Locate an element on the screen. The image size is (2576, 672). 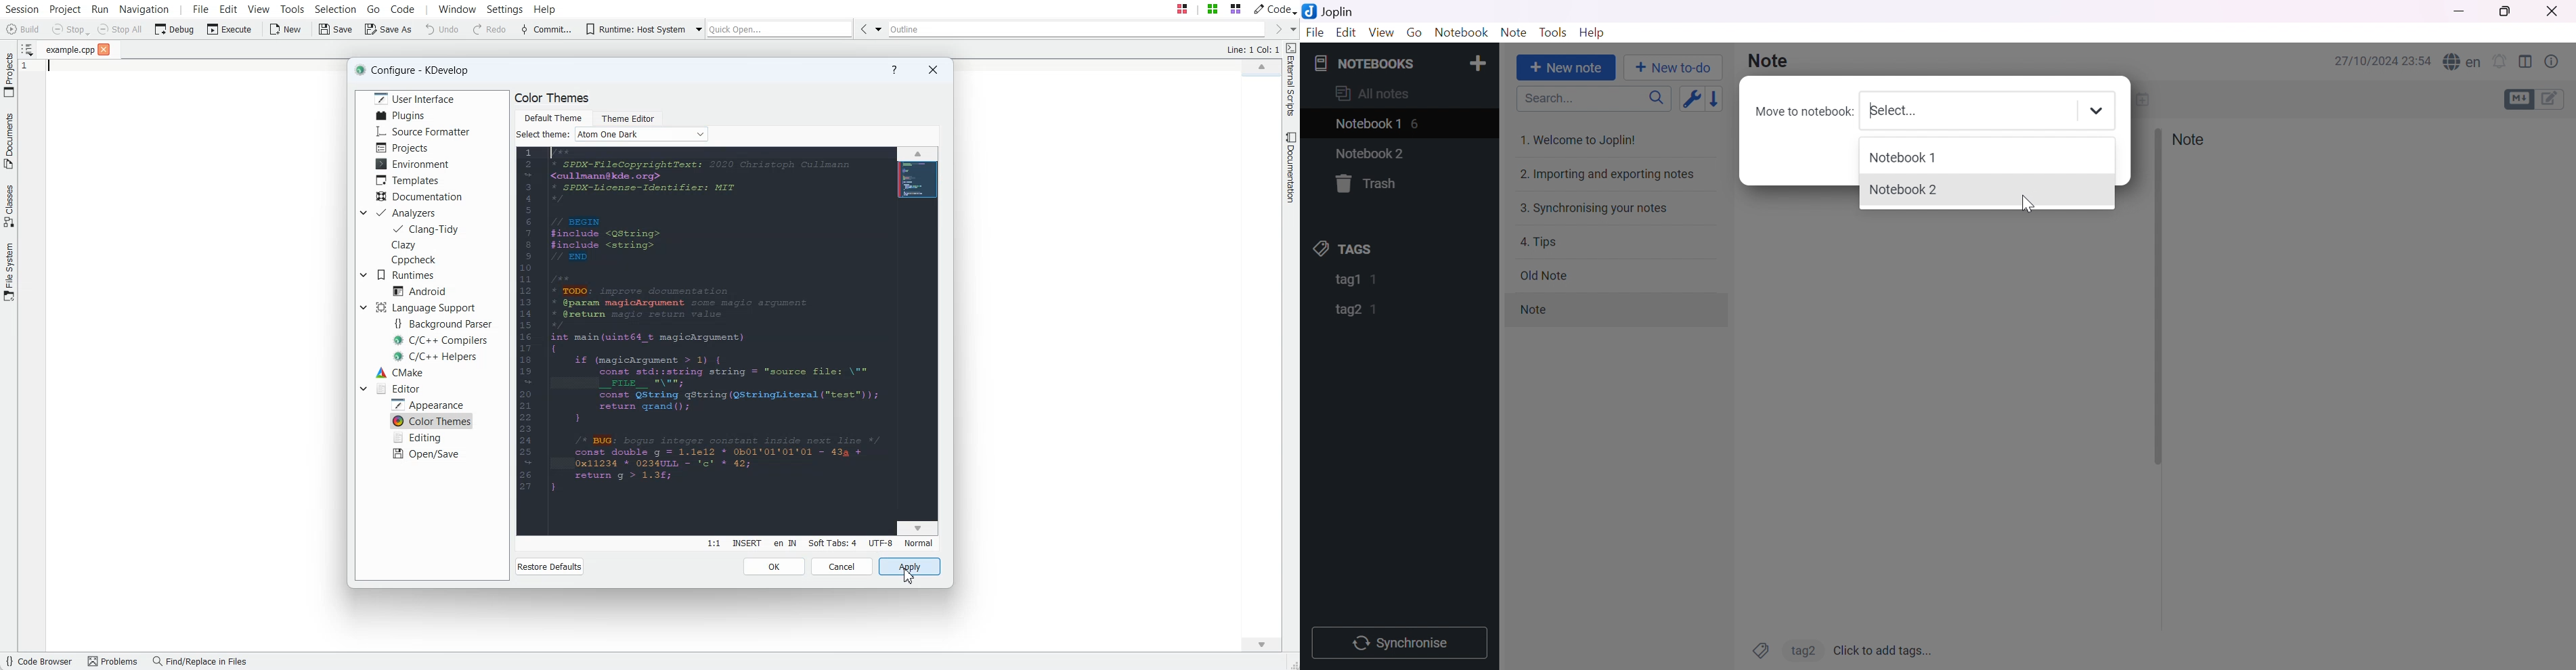
6 is located at coordinates (1418, 123).